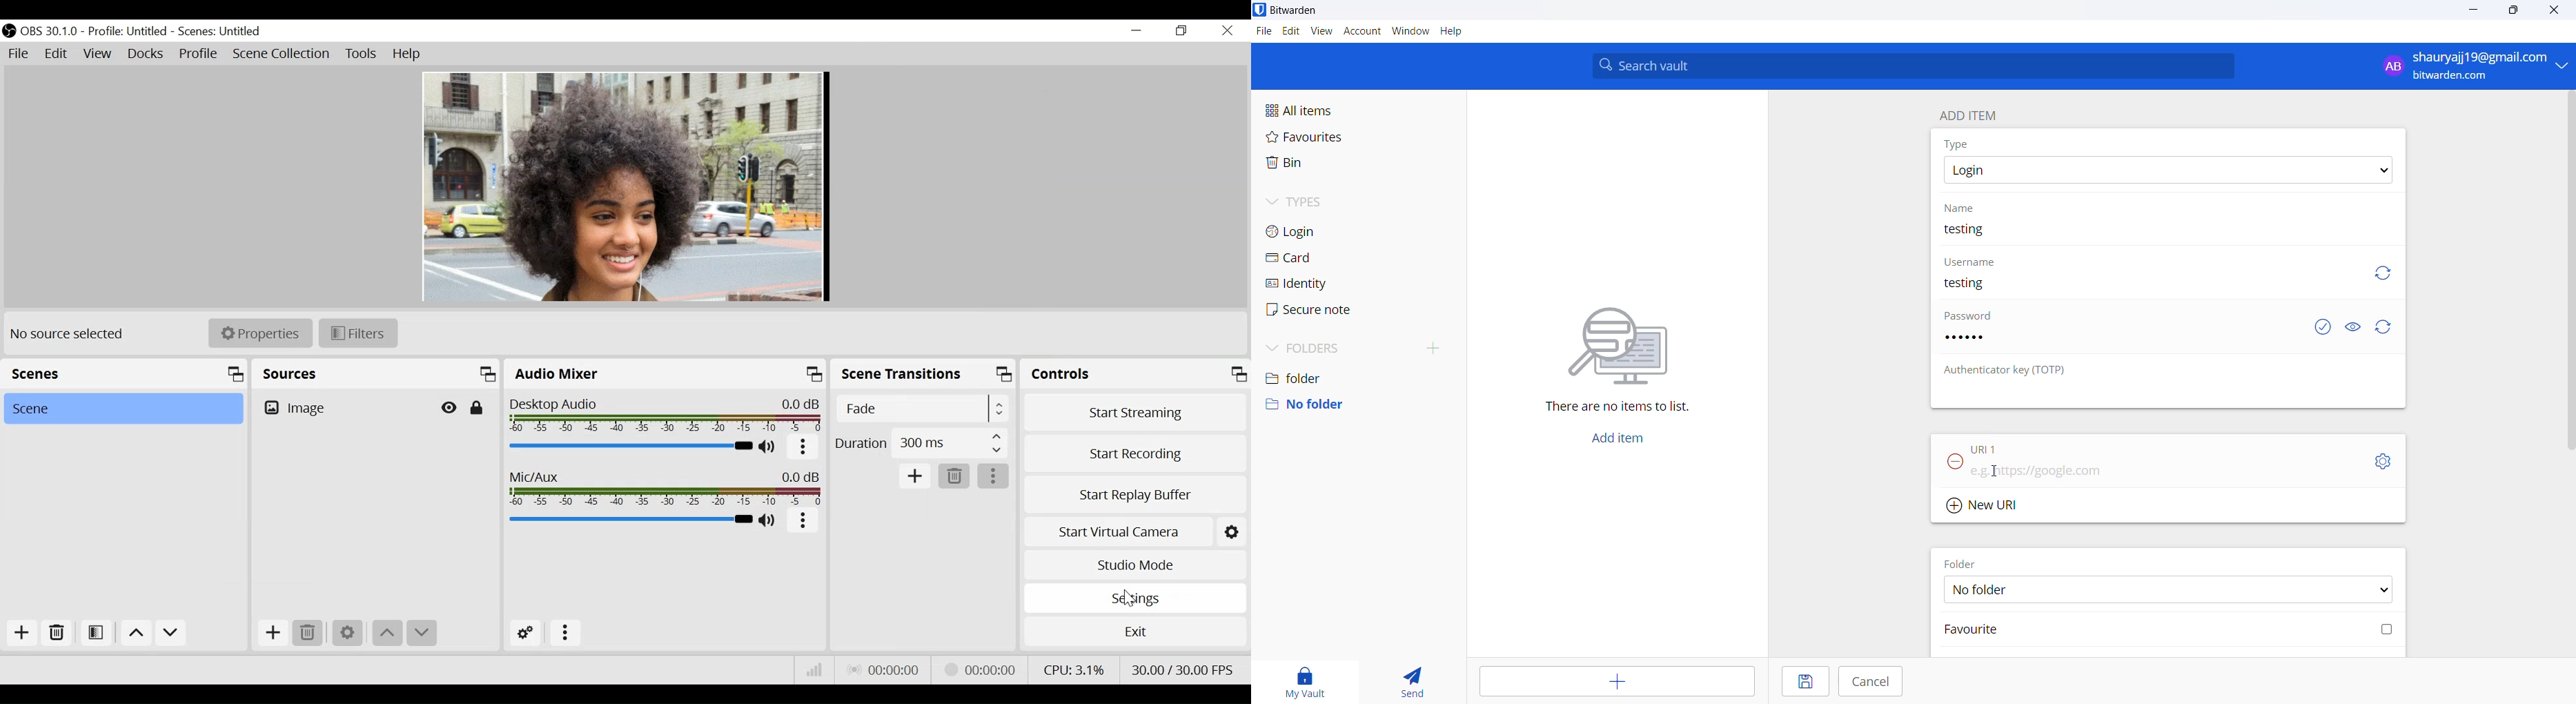 The image size is (2576, 728). Describe the element at coordinates (666, 489) in the screenshot. I see `Mic/Aux` at that location.